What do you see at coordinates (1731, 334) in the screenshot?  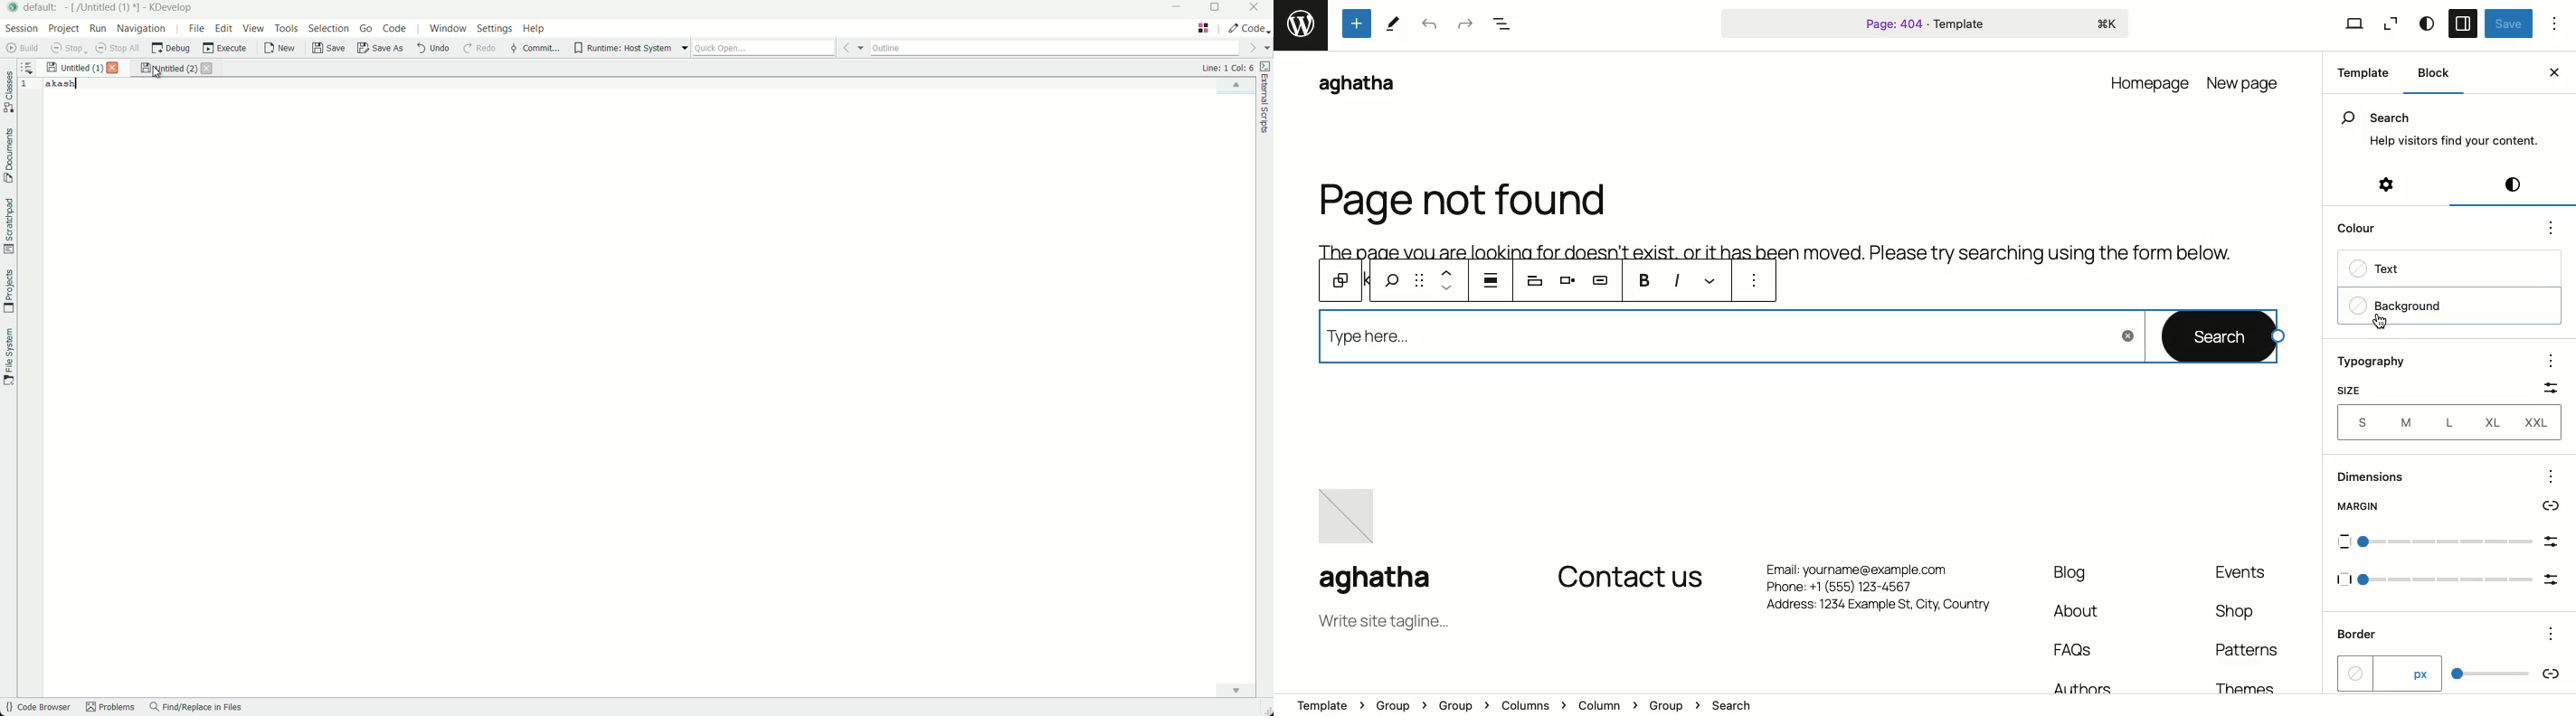 I see `Type here` at bounding box center [1731, 334].